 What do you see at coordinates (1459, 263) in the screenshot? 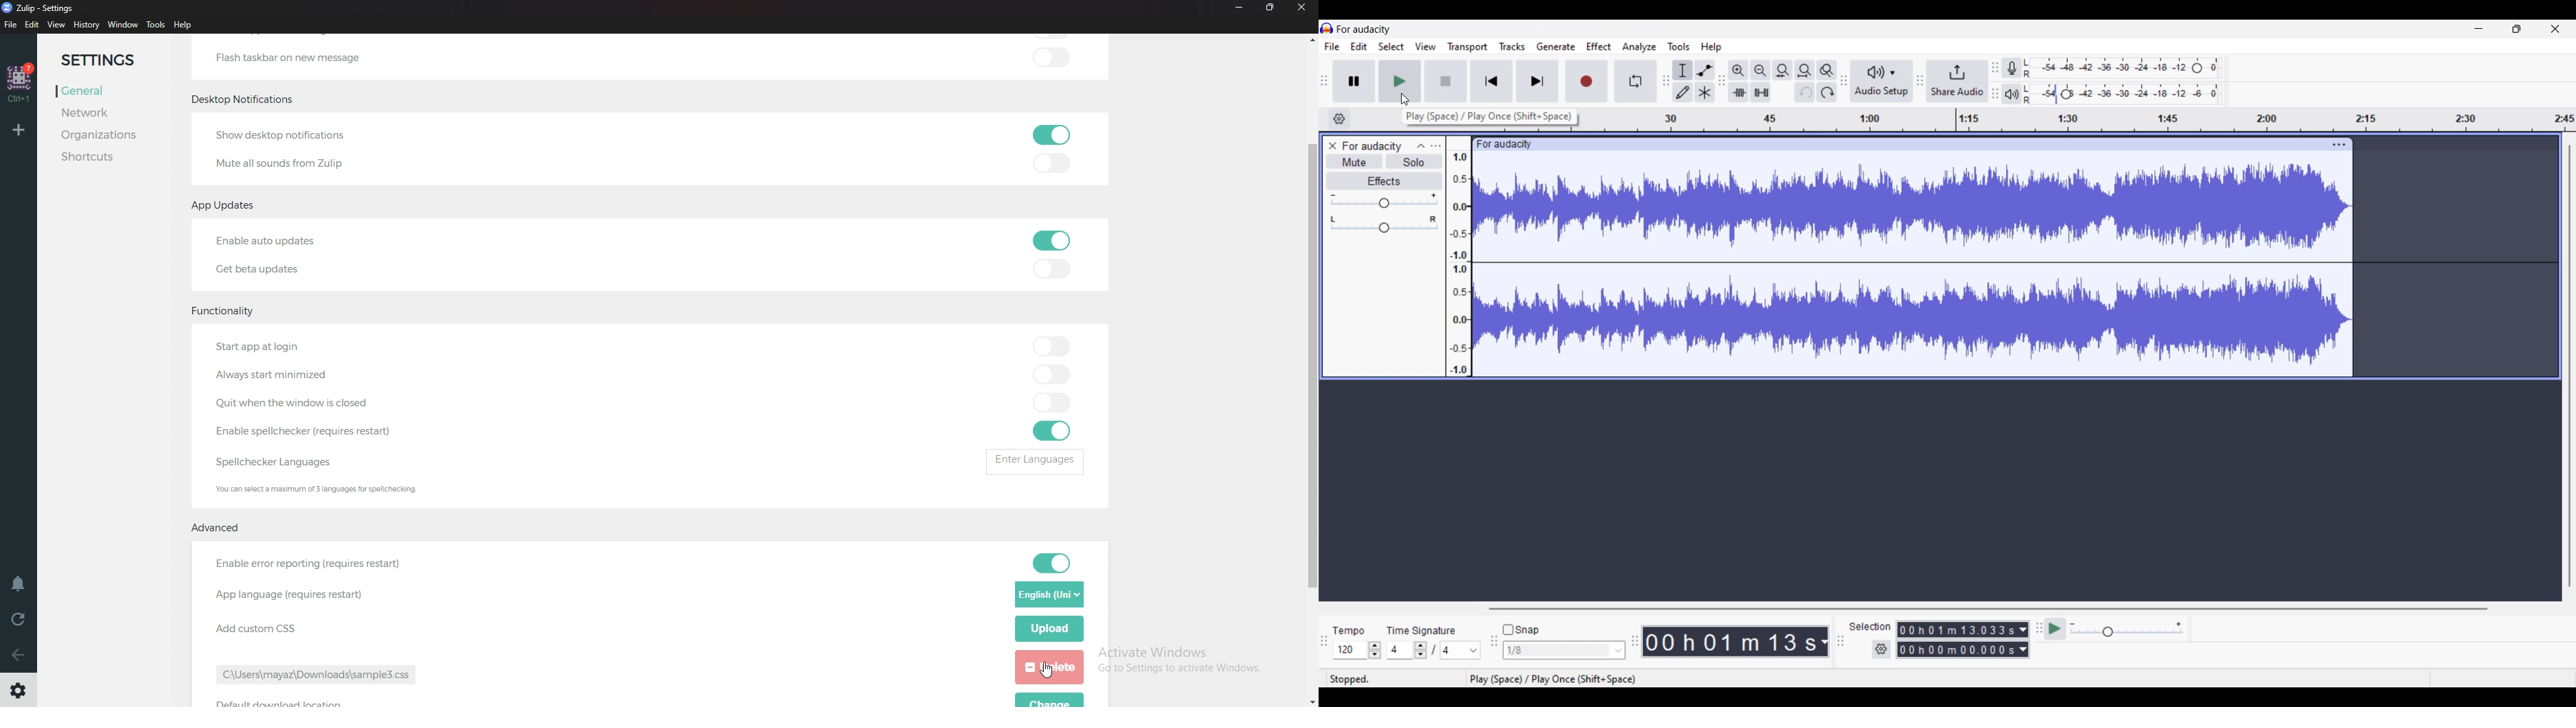
I see `Scale to measure sound intensity` at bounding box center [1459, 263].